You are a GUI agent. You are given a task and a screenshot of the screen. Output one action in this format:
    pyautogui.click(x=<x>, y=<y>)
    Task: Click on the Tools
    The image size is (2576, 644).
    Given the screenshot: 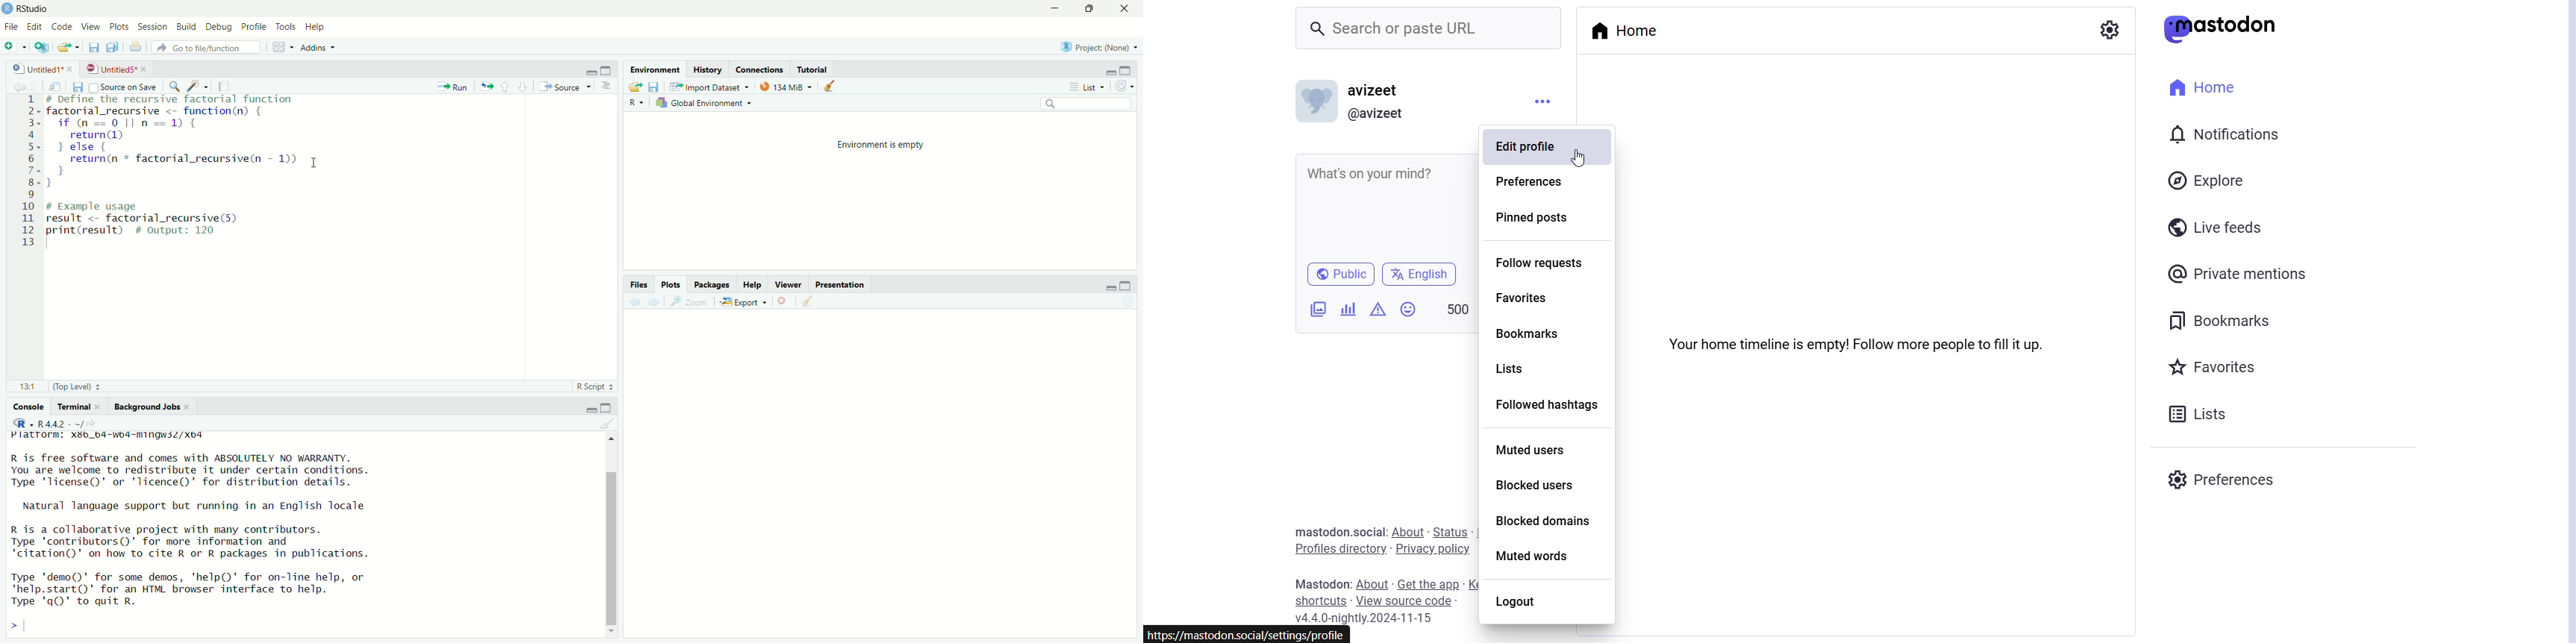 What is the action you would take?
    pyautogui.click(x=283, y=27)
    